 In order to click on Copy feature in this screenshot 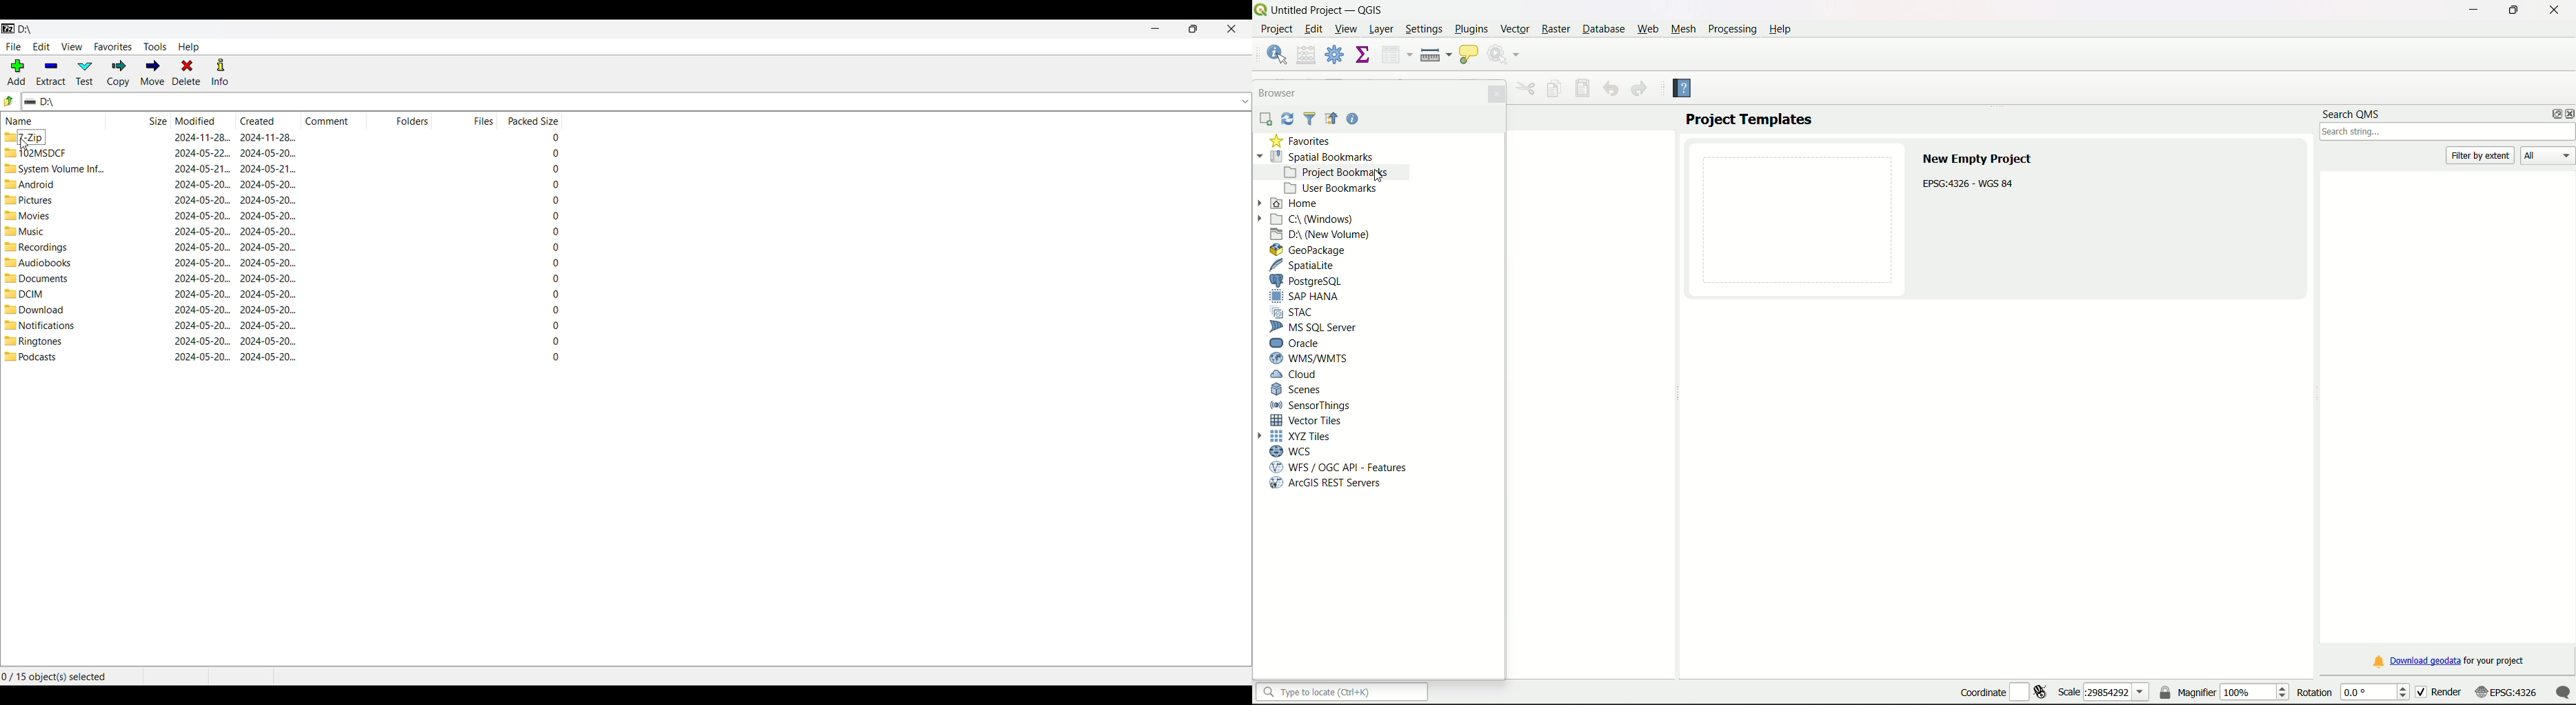, I will do `click(1553, 90)`.